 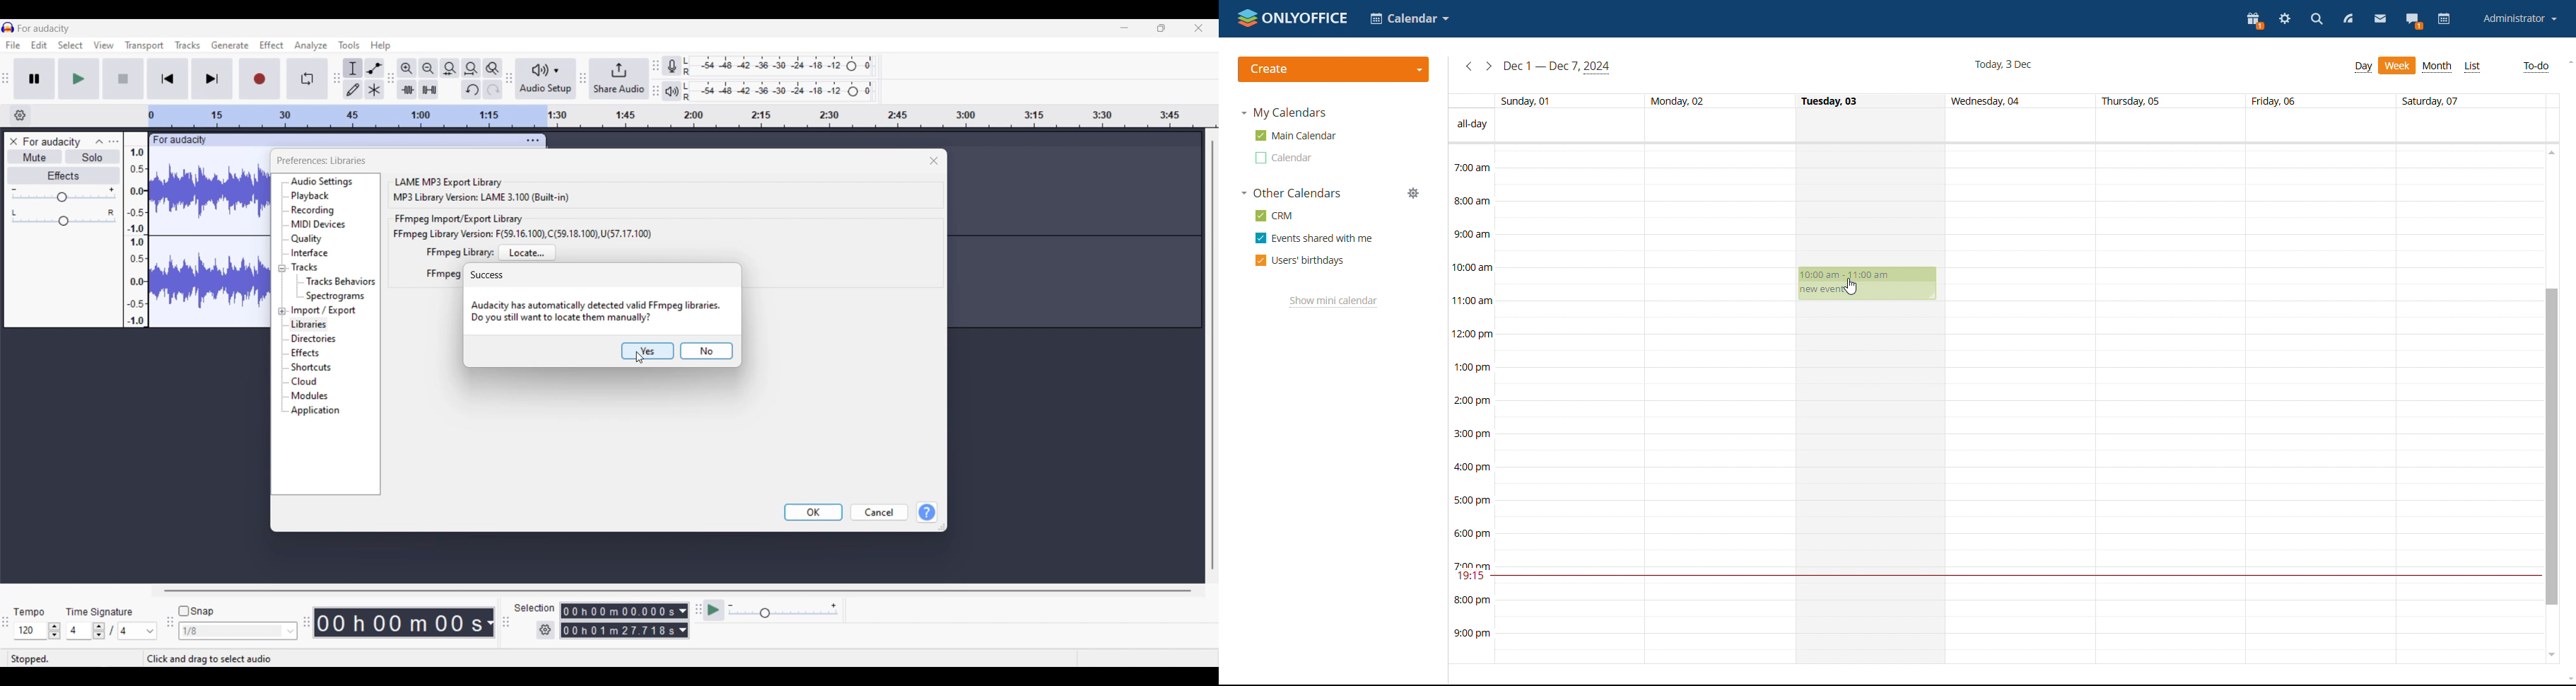 What do you see at coordinates (677, 590) in the screenshot?
I see `Horizontal slide bar` at bounding box center [677, 590].